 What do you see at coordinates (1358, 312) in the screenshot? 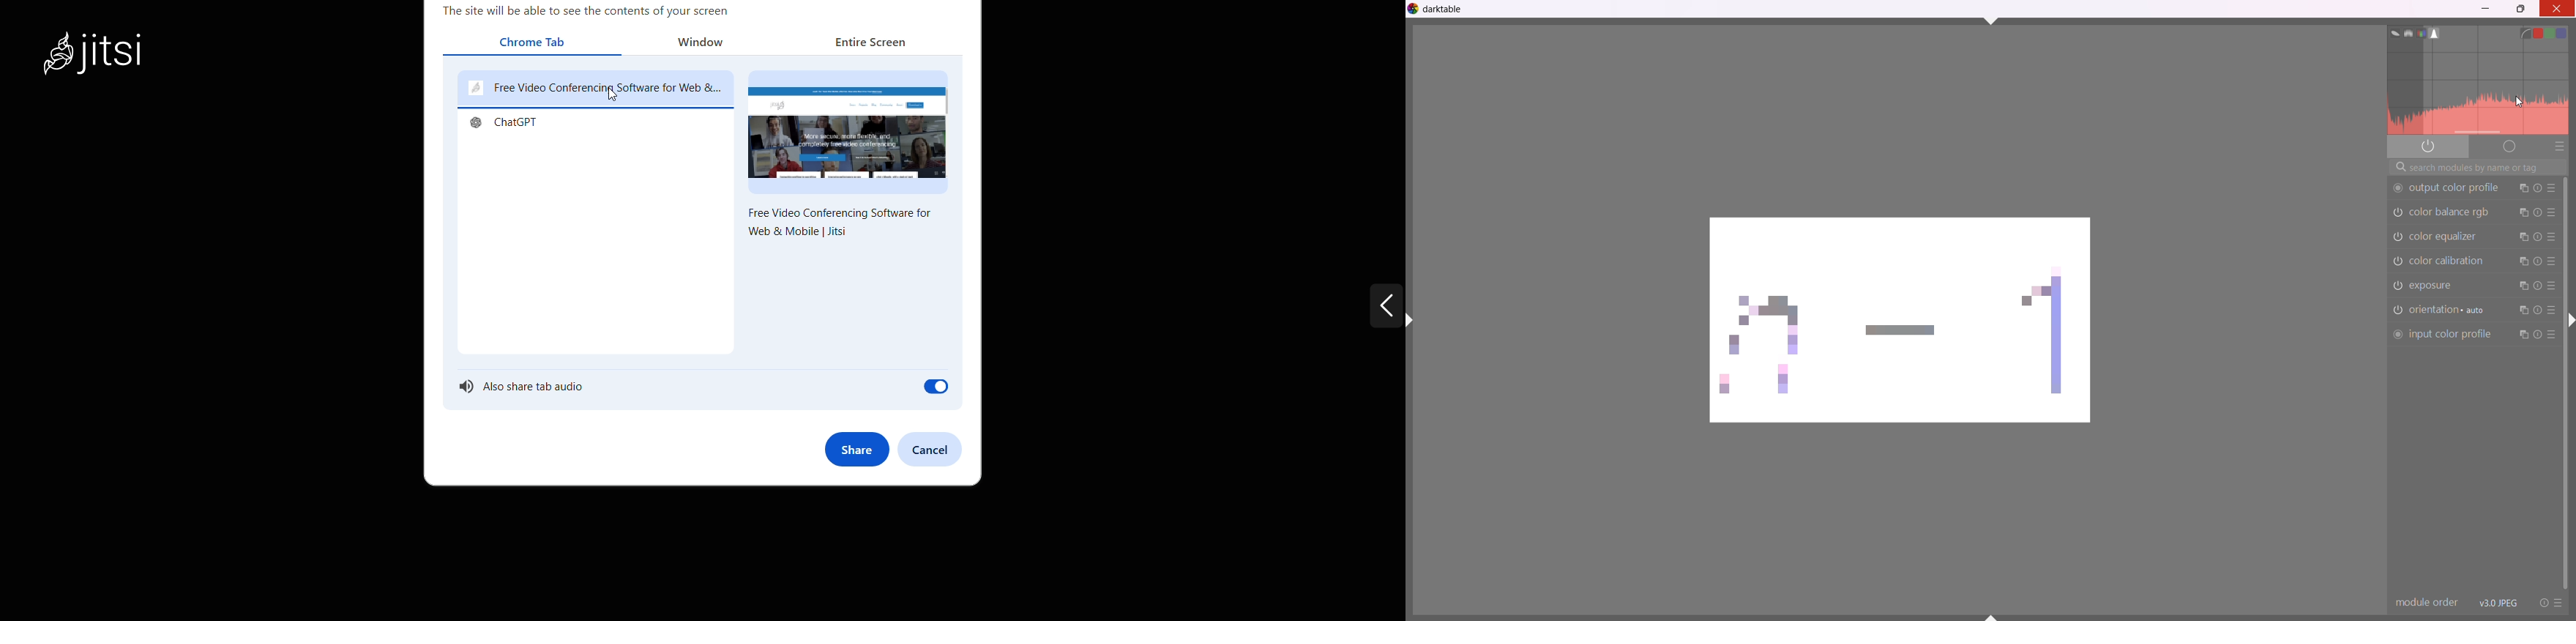
I see `expand` at bounding box center [1358, 312].